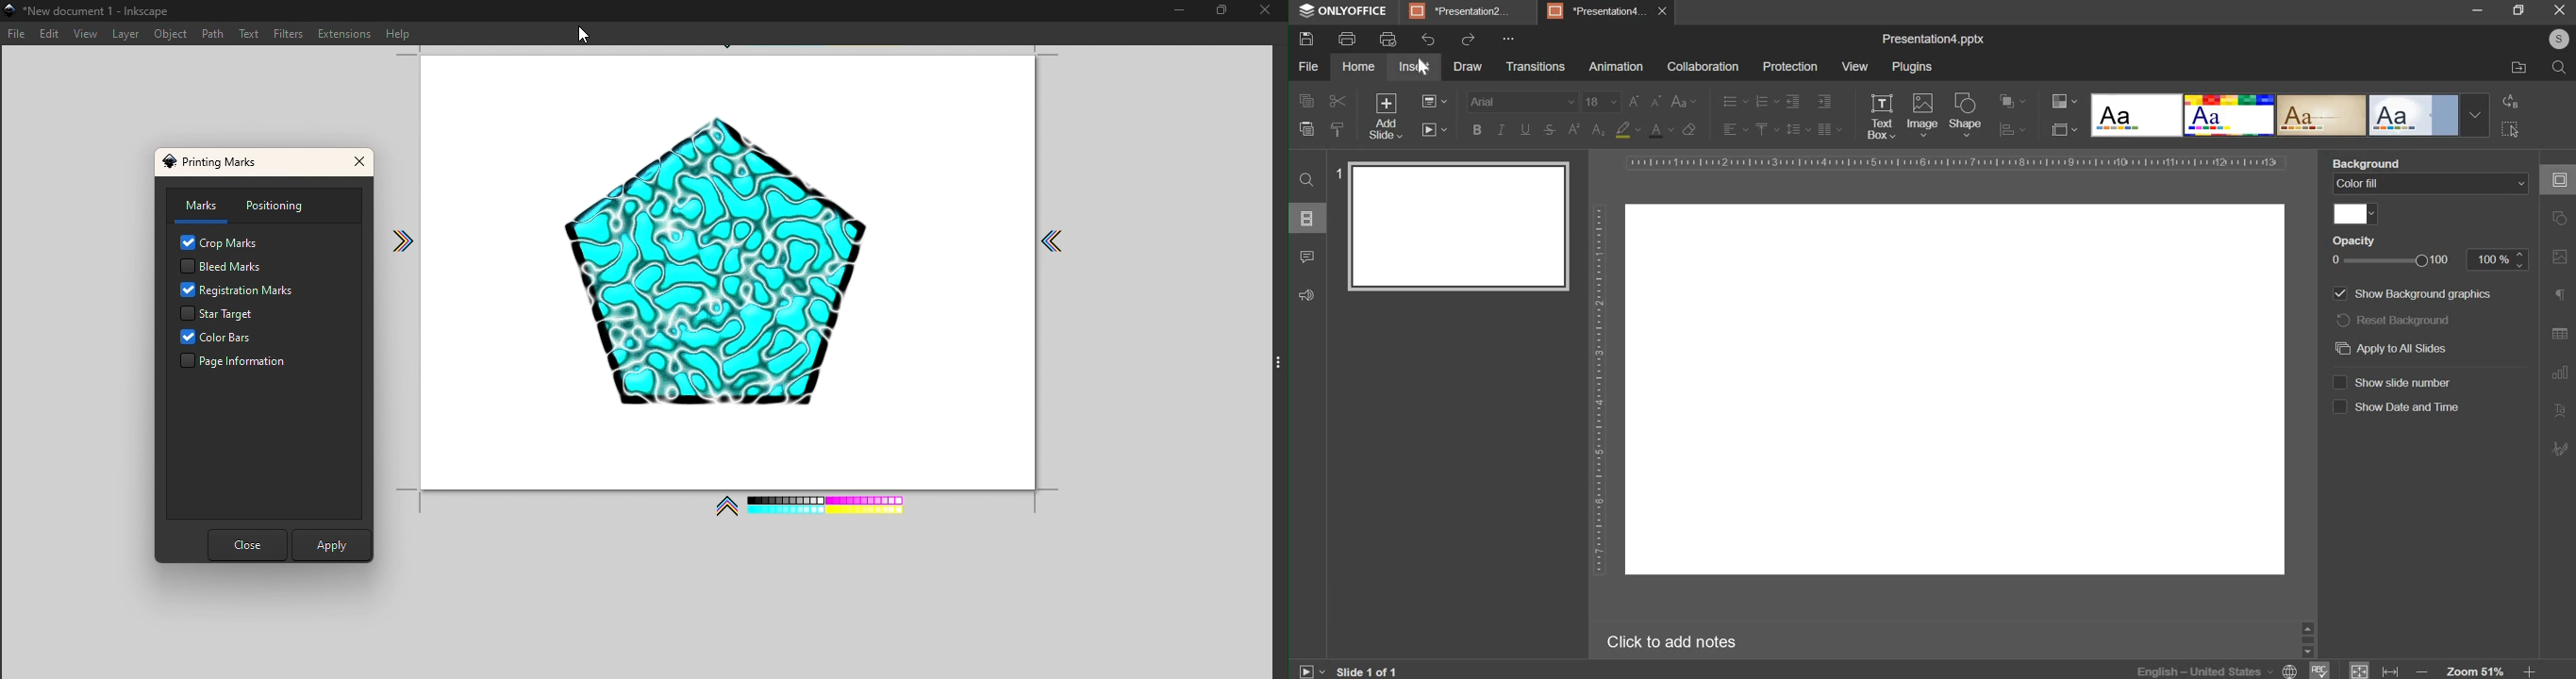 This screenshot has height=700, width=2576. I want to click on table settings, so click(2563, 334).